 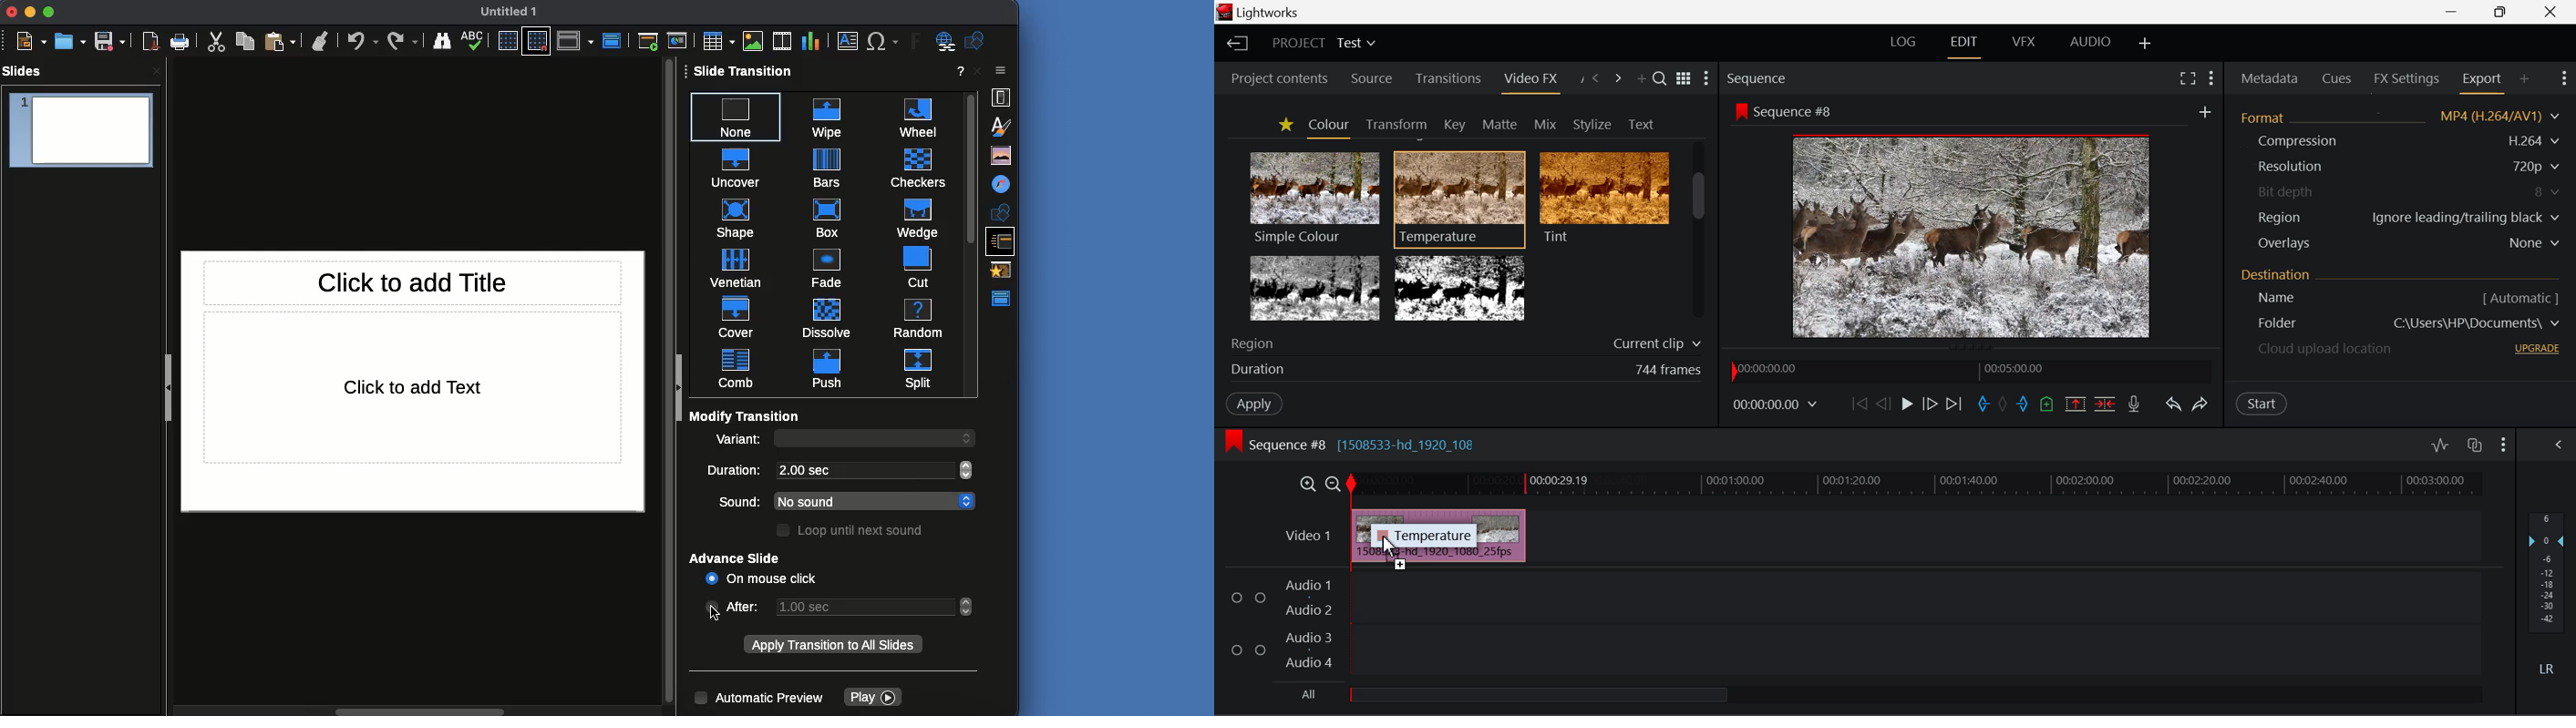 What do you see at coordinates (1799, 113) in the screenshot?
I see `Sequence #8` at bounding box center [1799, 113].